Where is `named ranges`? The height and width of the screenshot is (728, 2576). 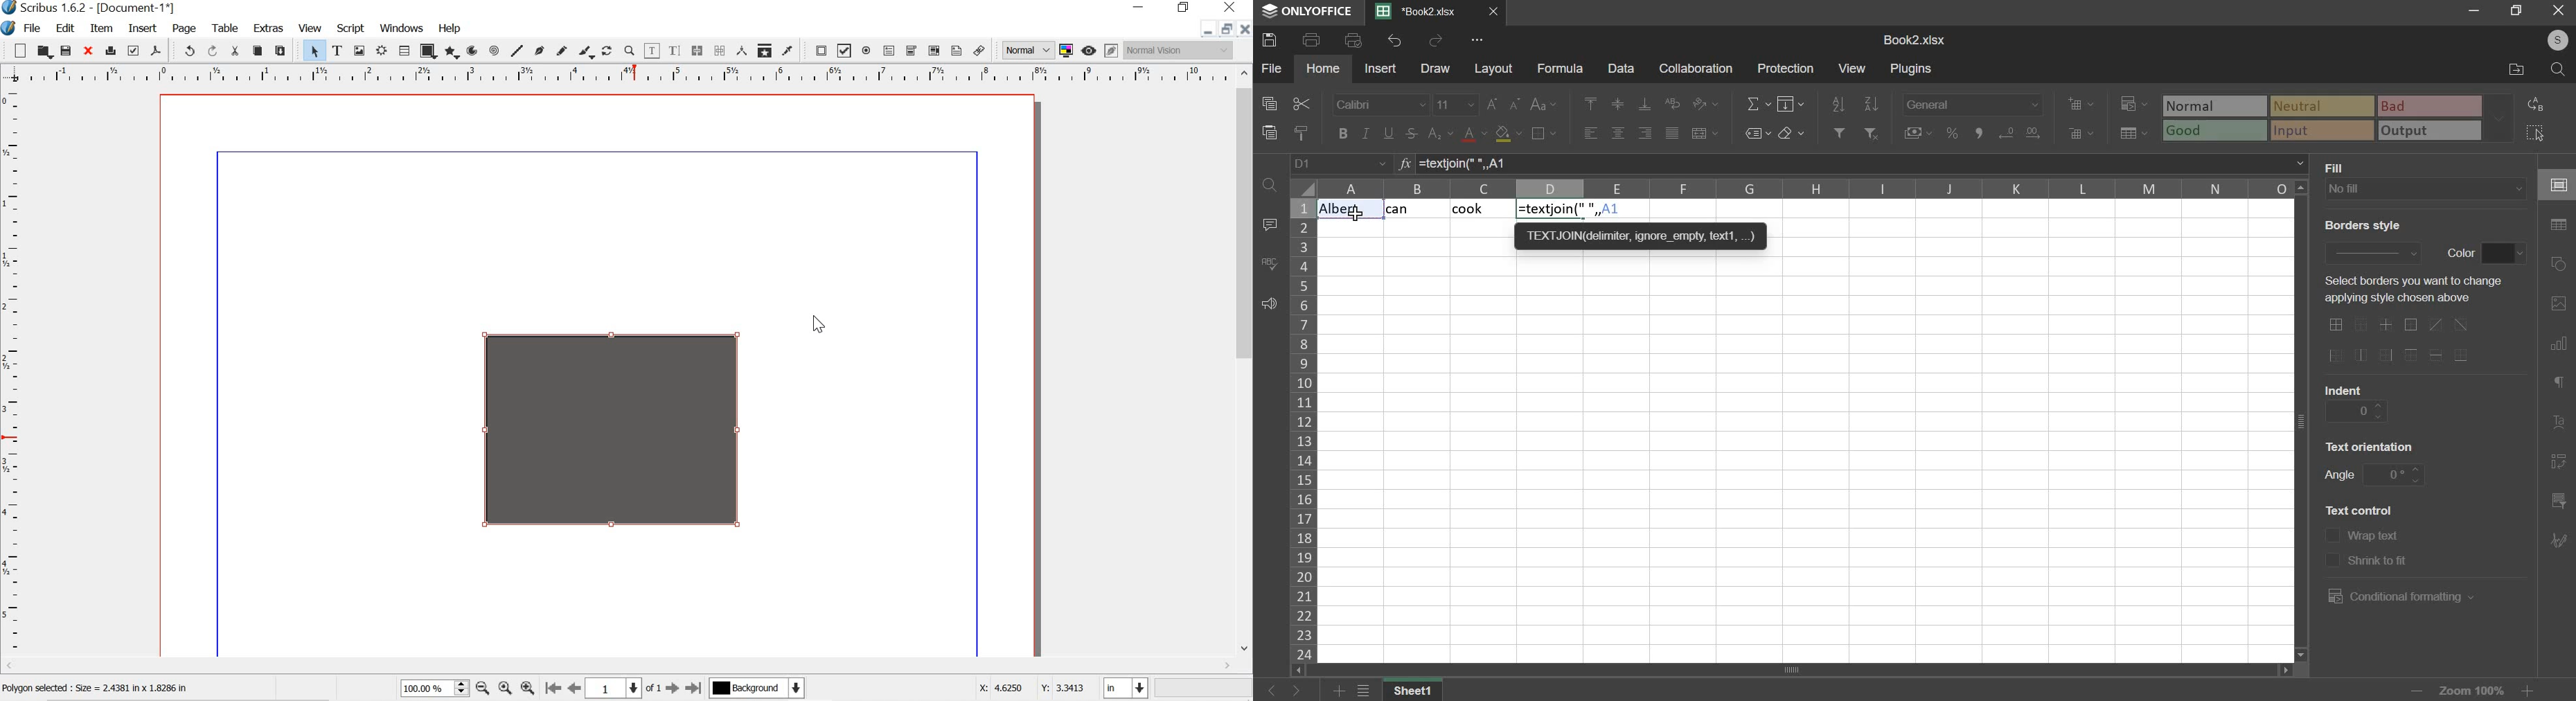
named ranges is located at coordinates (1757, 133).